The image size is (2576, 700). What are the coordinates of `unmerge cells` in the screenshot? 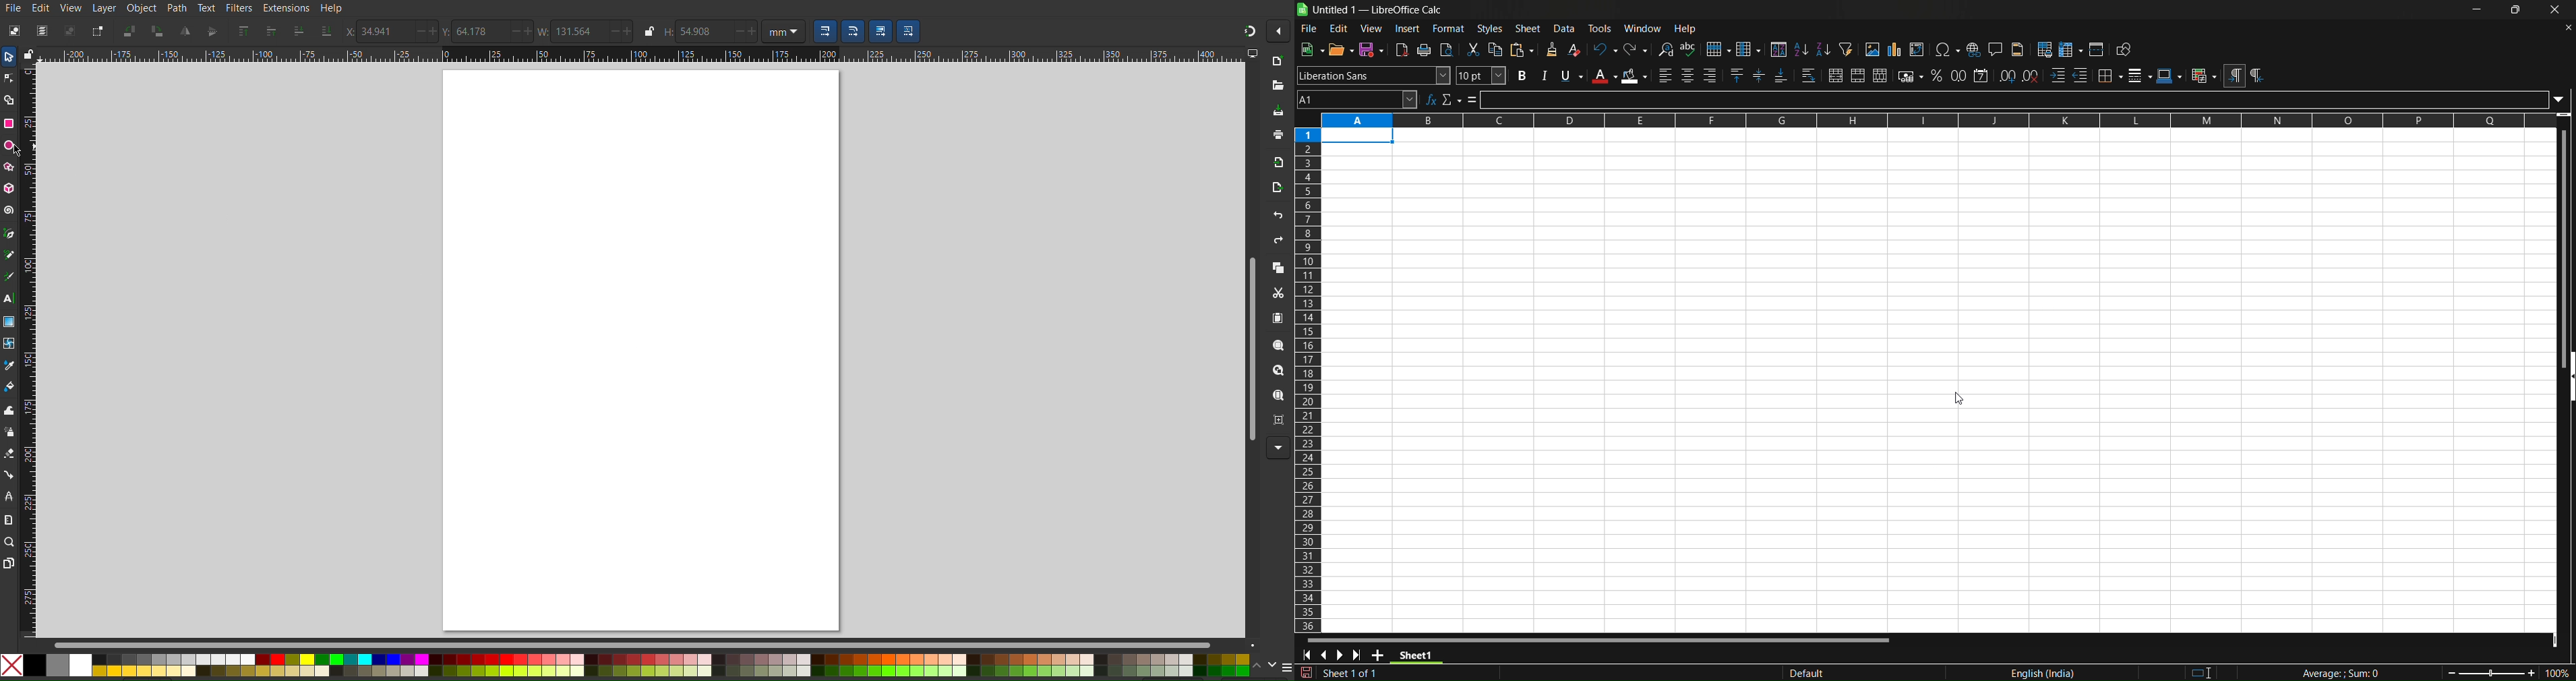 It's located at (1881, 75).